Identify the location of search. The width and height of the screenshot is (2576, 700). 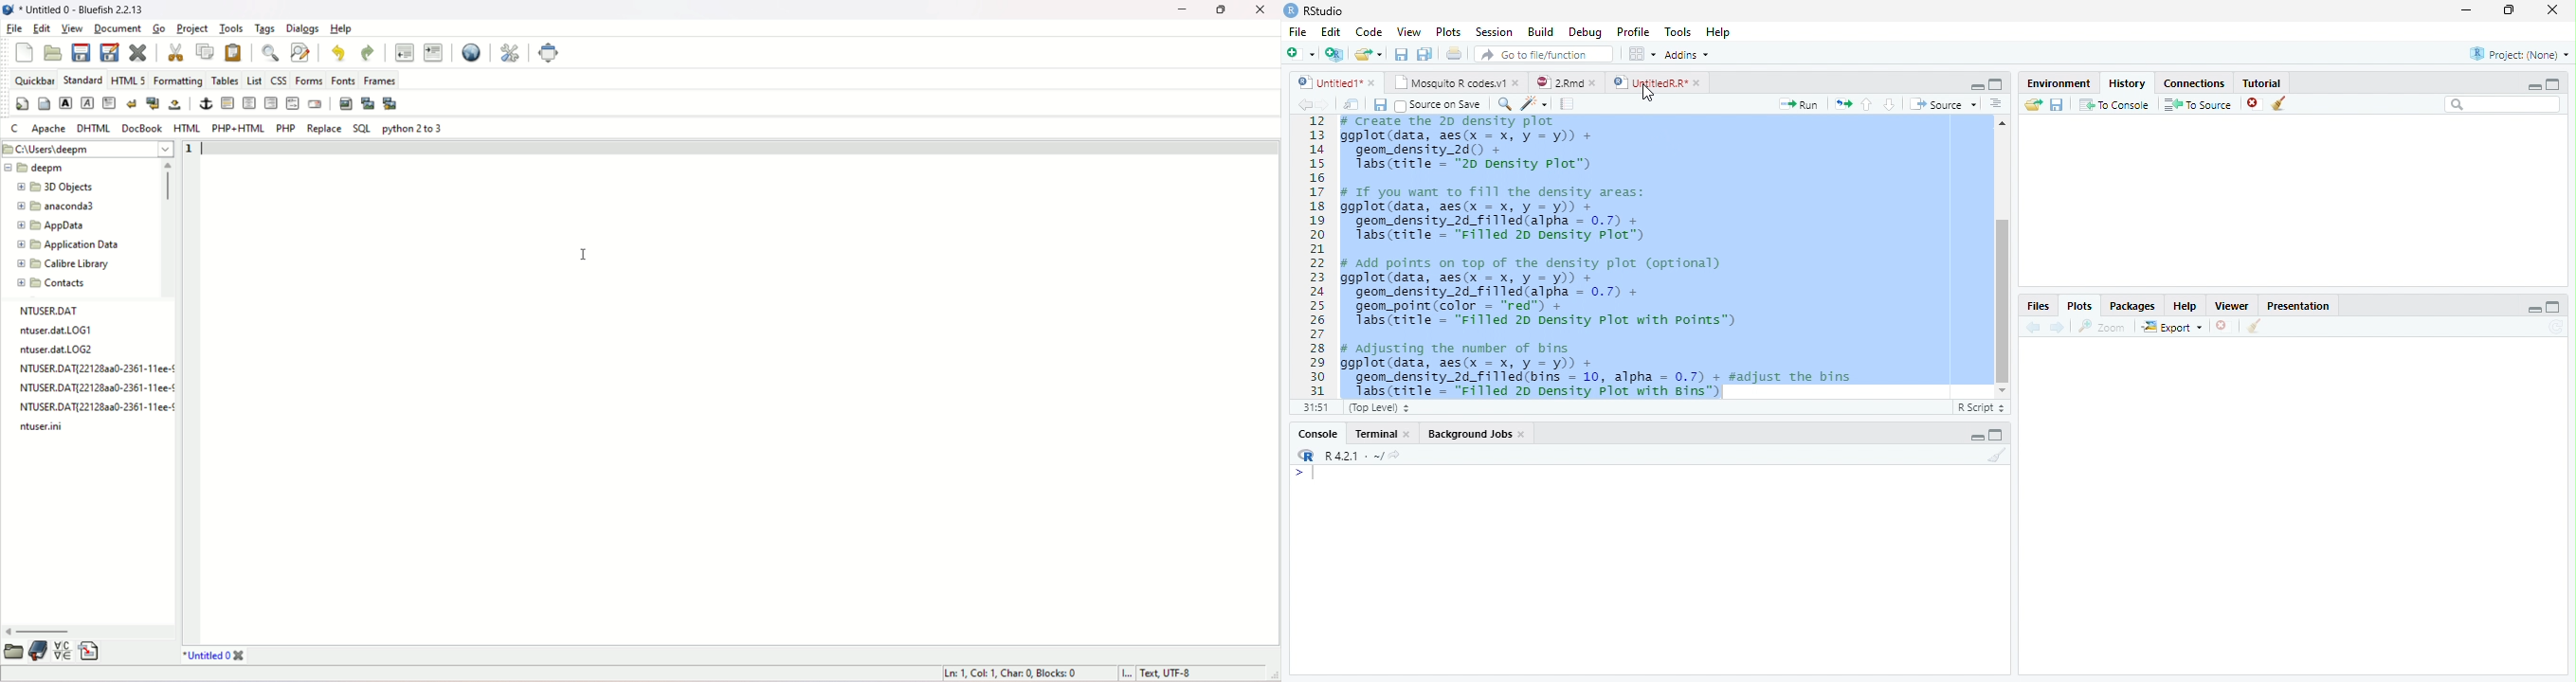
(1501, 103).